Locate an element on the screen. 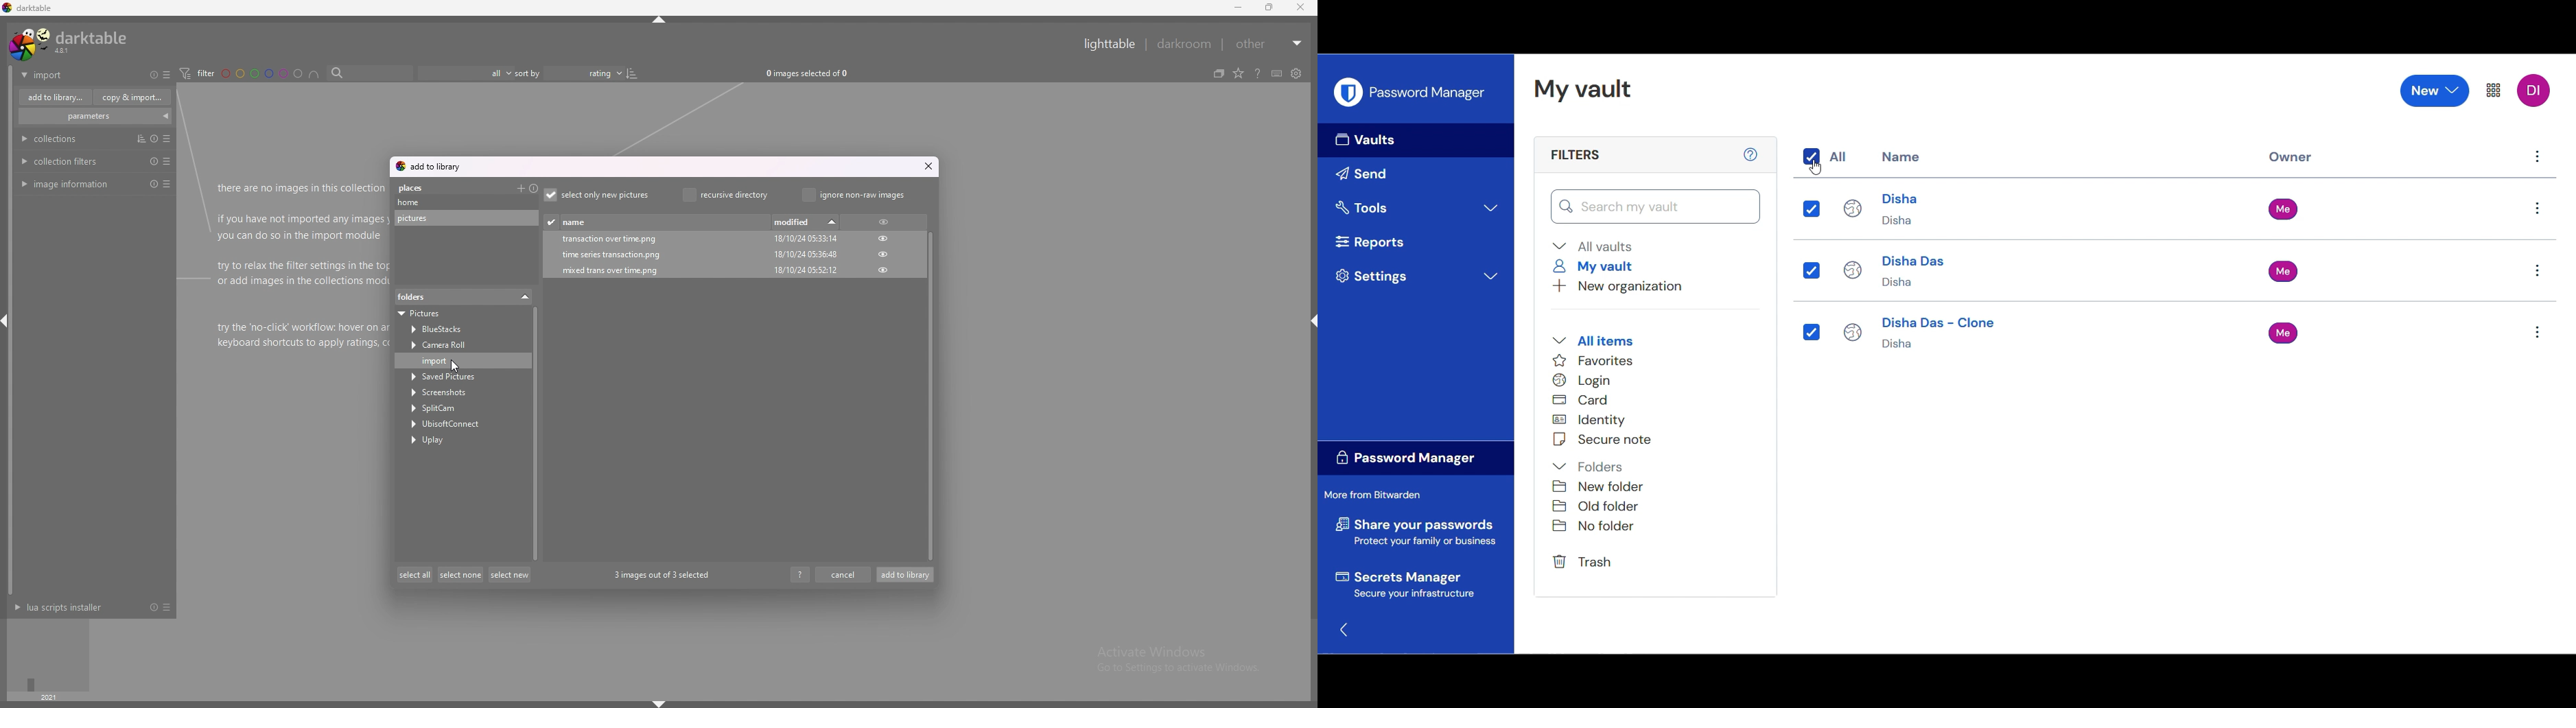 The image size is (2576, 728). Password manager is located at coordinates (1415, 459).